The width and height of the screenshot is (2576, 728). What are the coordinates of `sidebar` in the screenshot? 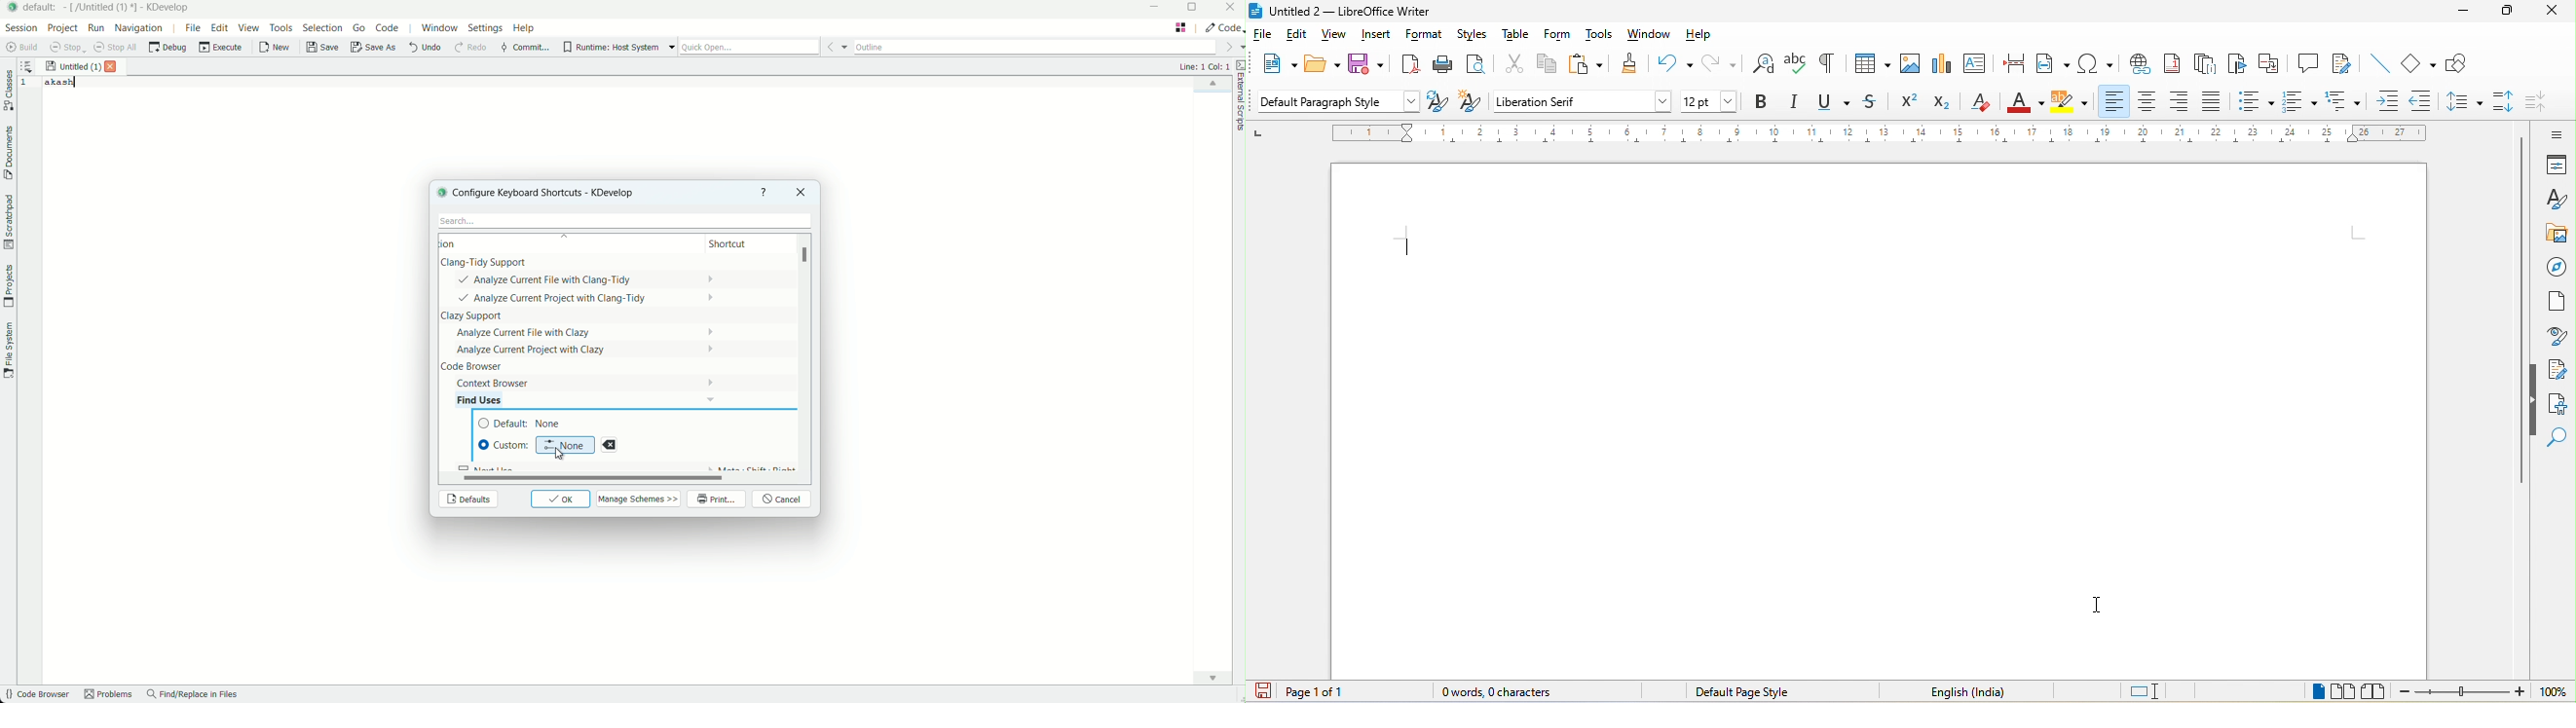 It's located at (2550, 132).